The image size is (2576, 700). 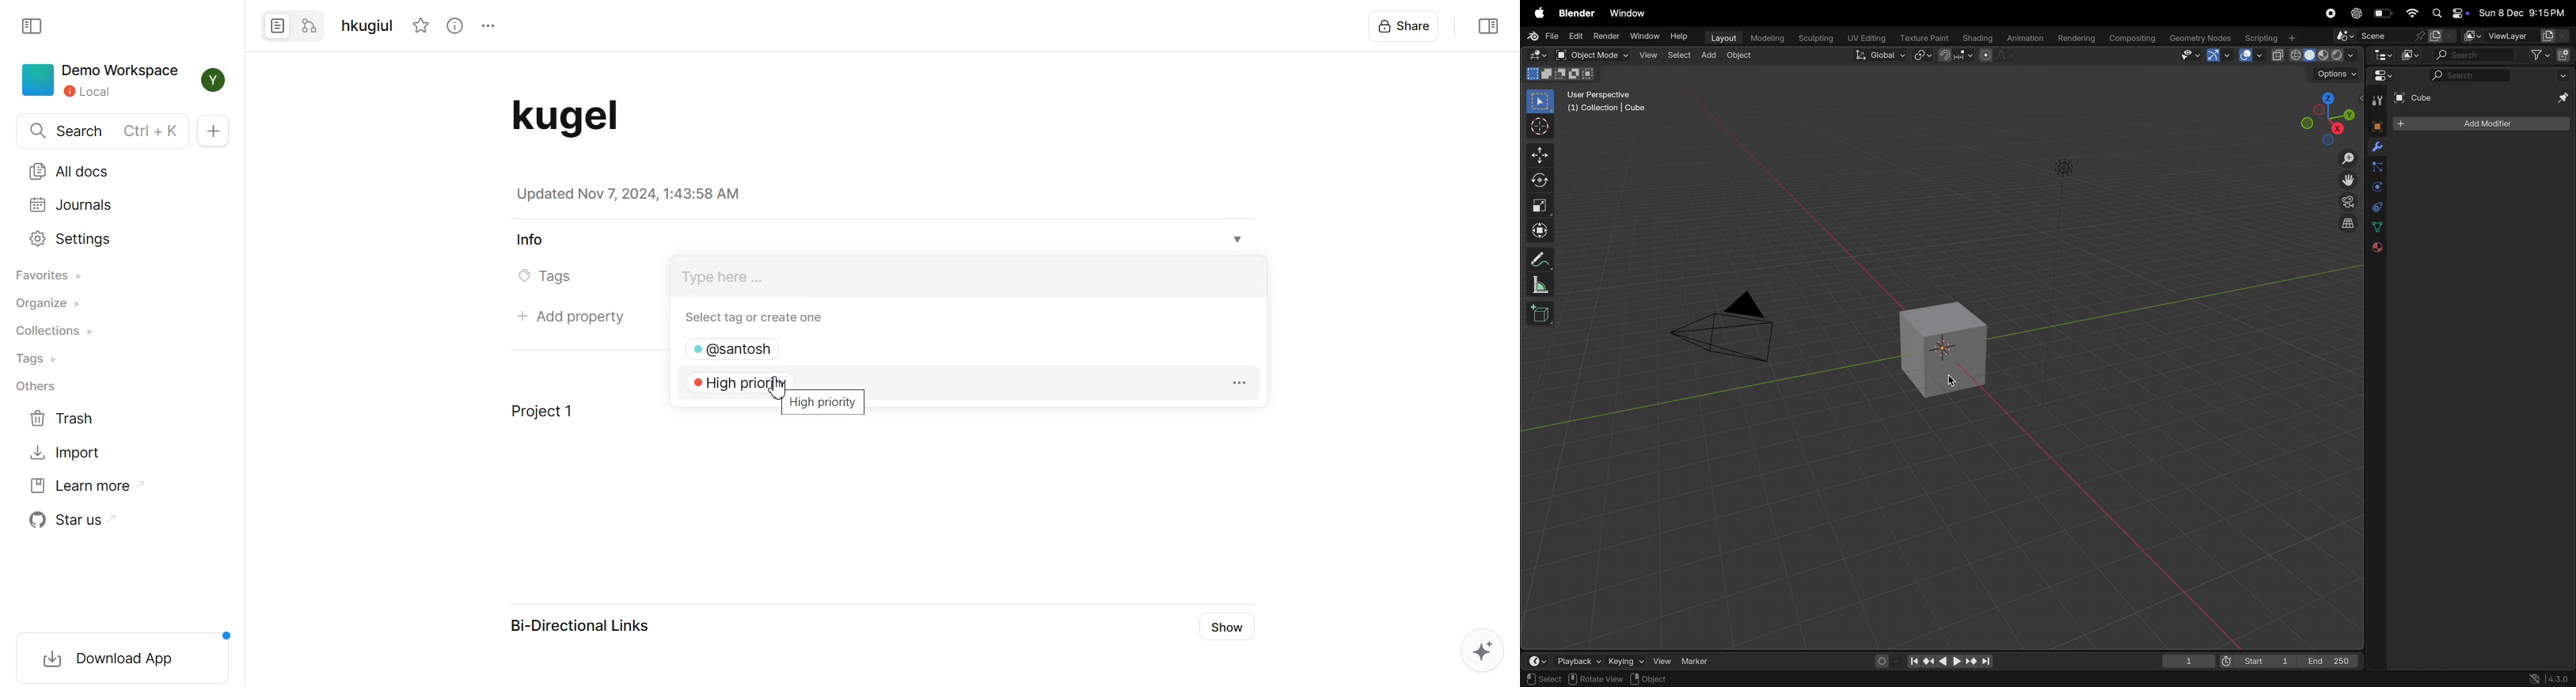 I want to click on View Info, so click(x=455, y=25).